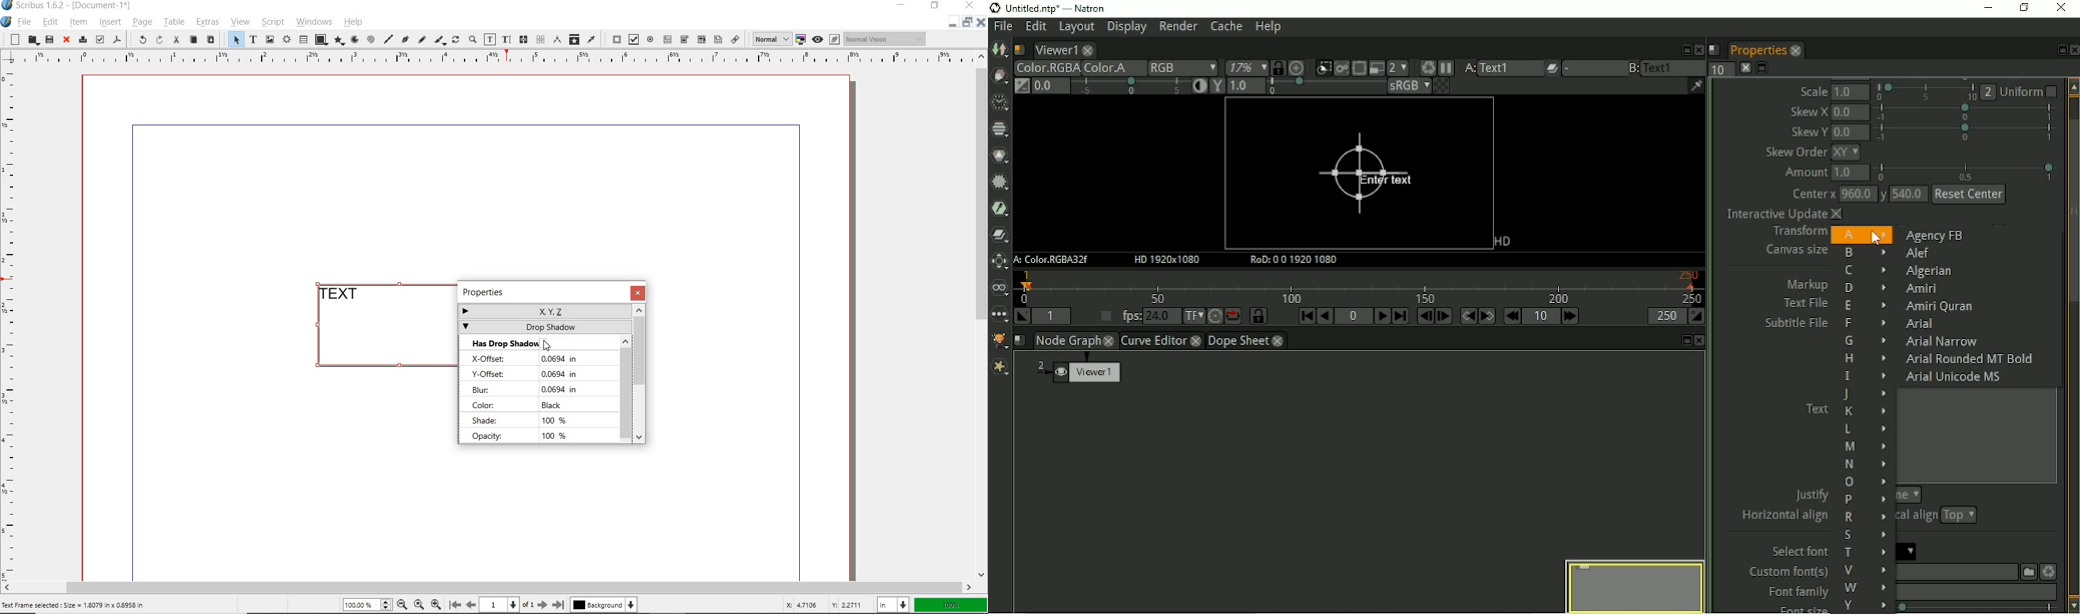  I want to click on TEXT, so click(344, 294).